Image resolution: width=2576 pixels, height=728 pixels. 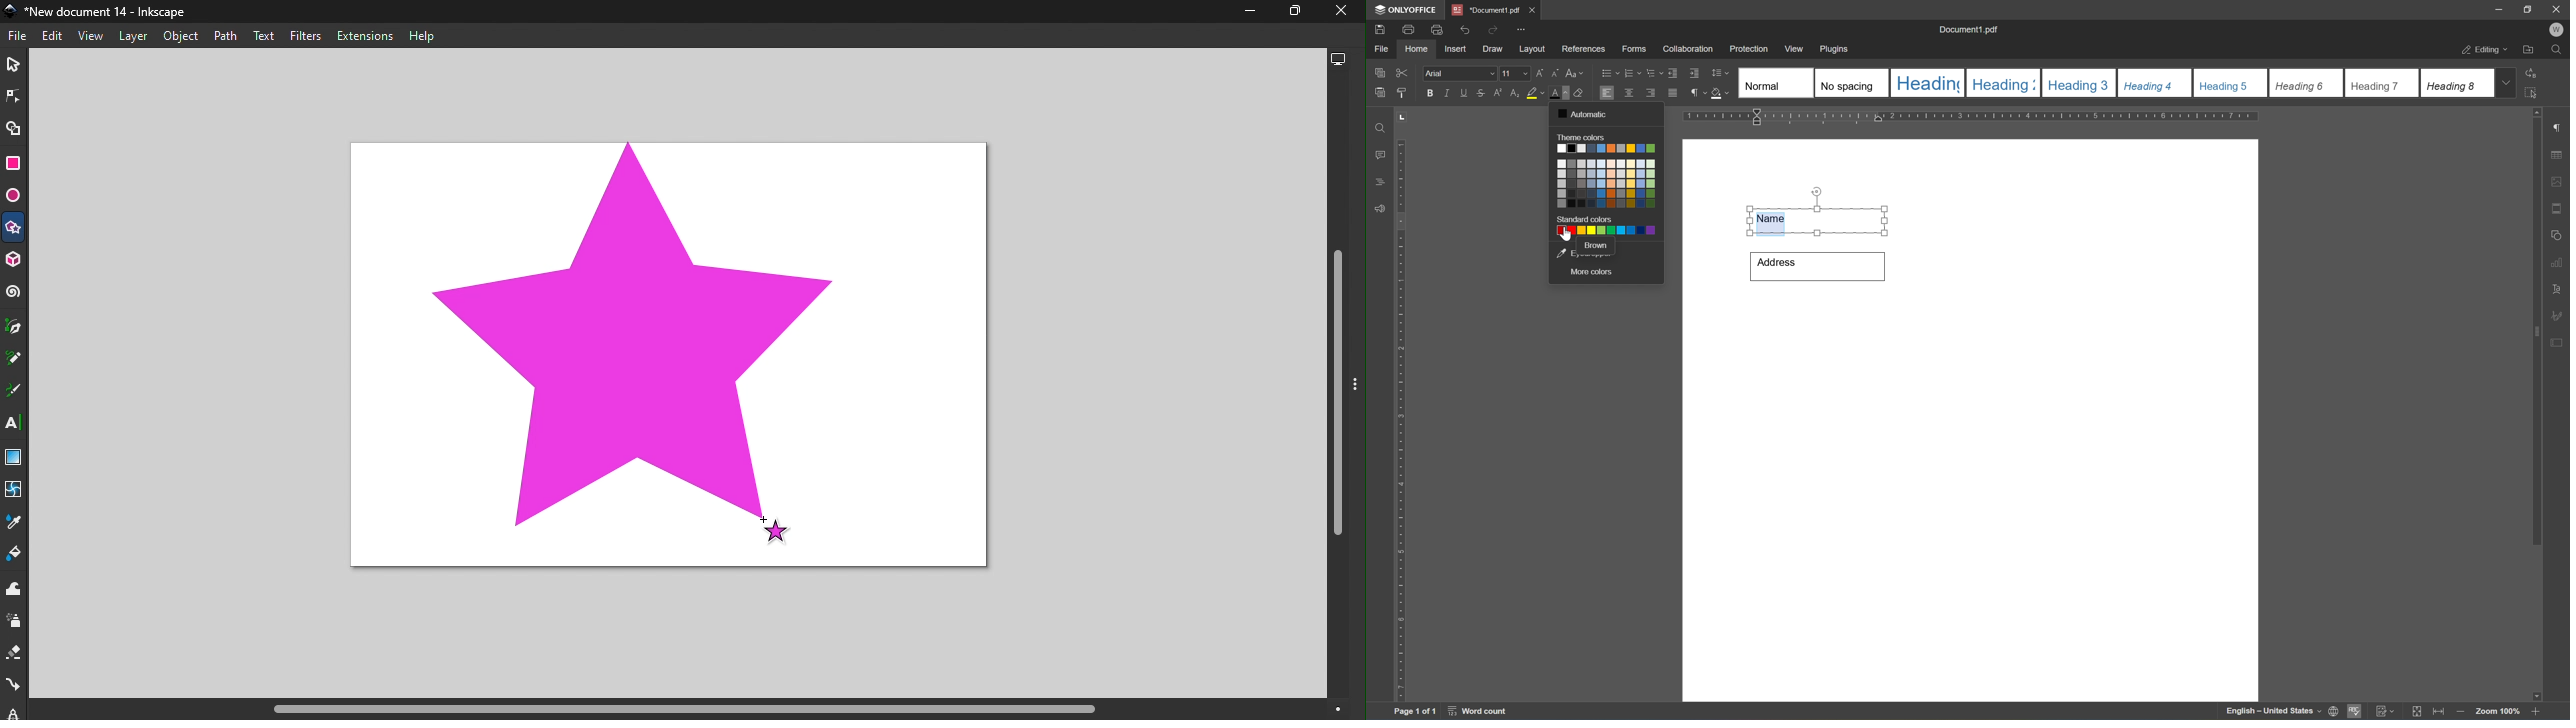 What do you see at coordinates (2559, 342) in the screenshot?
I see `form settings` at bounding box center [2559, 342].